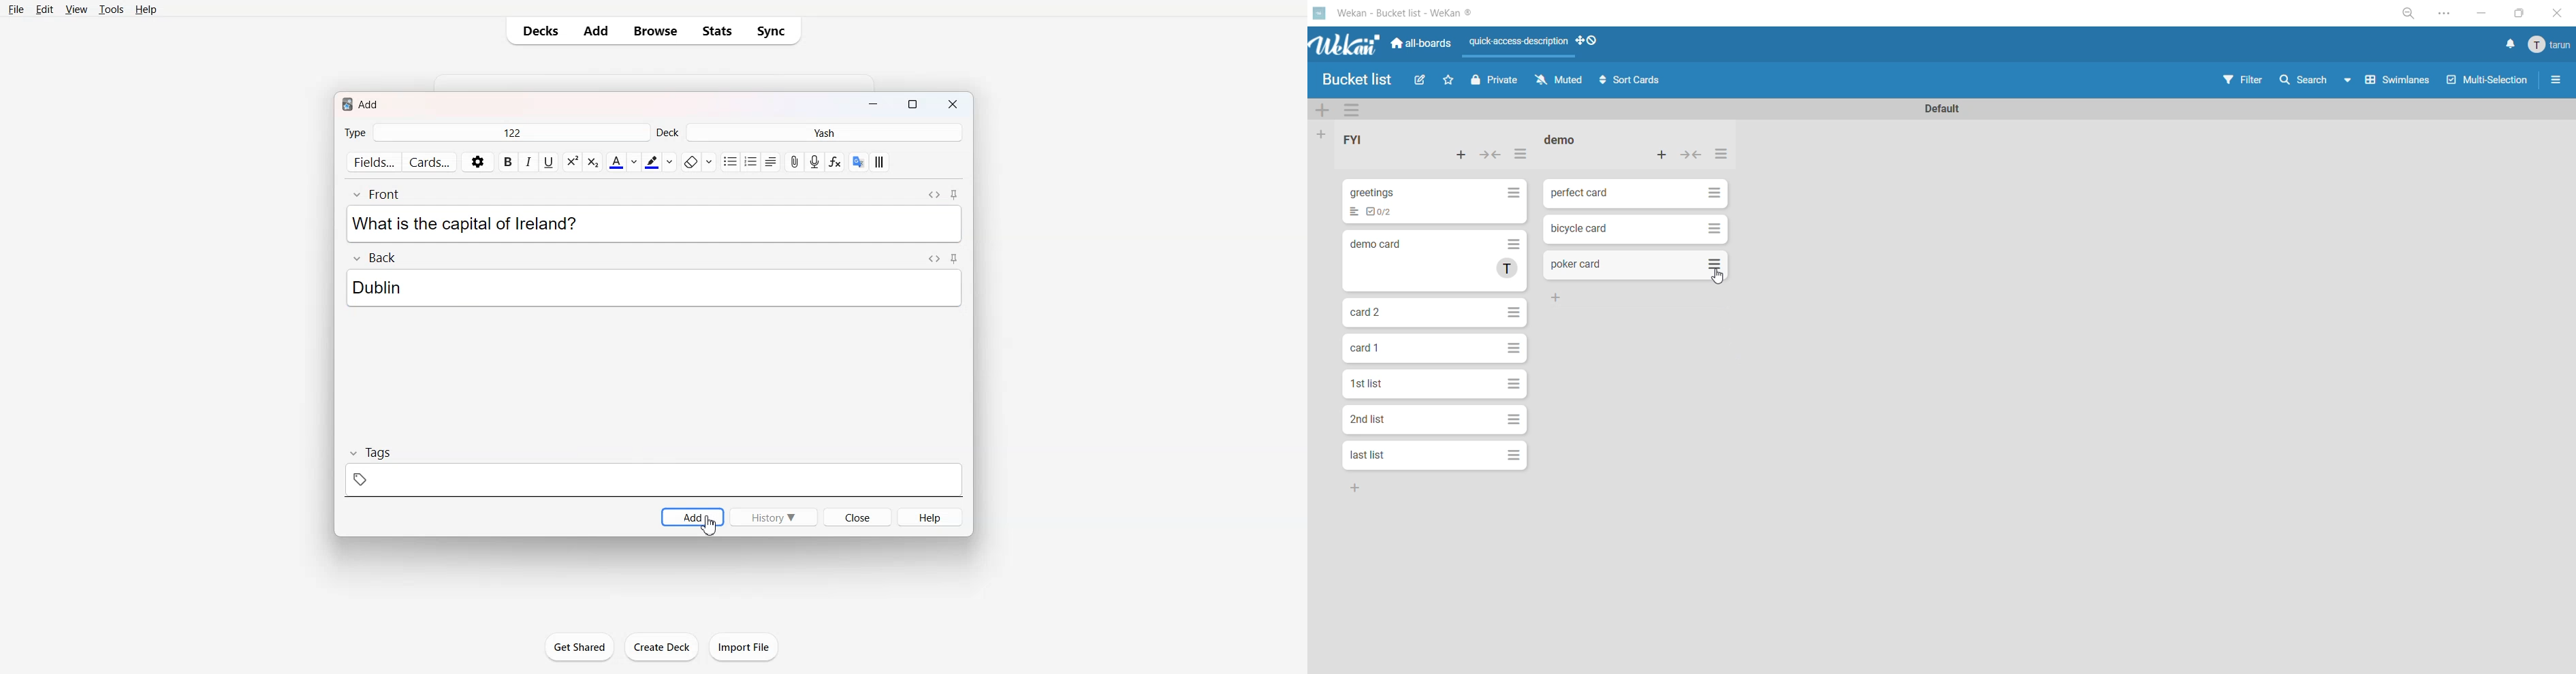 This screenshot has height=700, width=2576. Describe the element at coordinates (1461, 157) in the screenshot. I see `add card` at that location.